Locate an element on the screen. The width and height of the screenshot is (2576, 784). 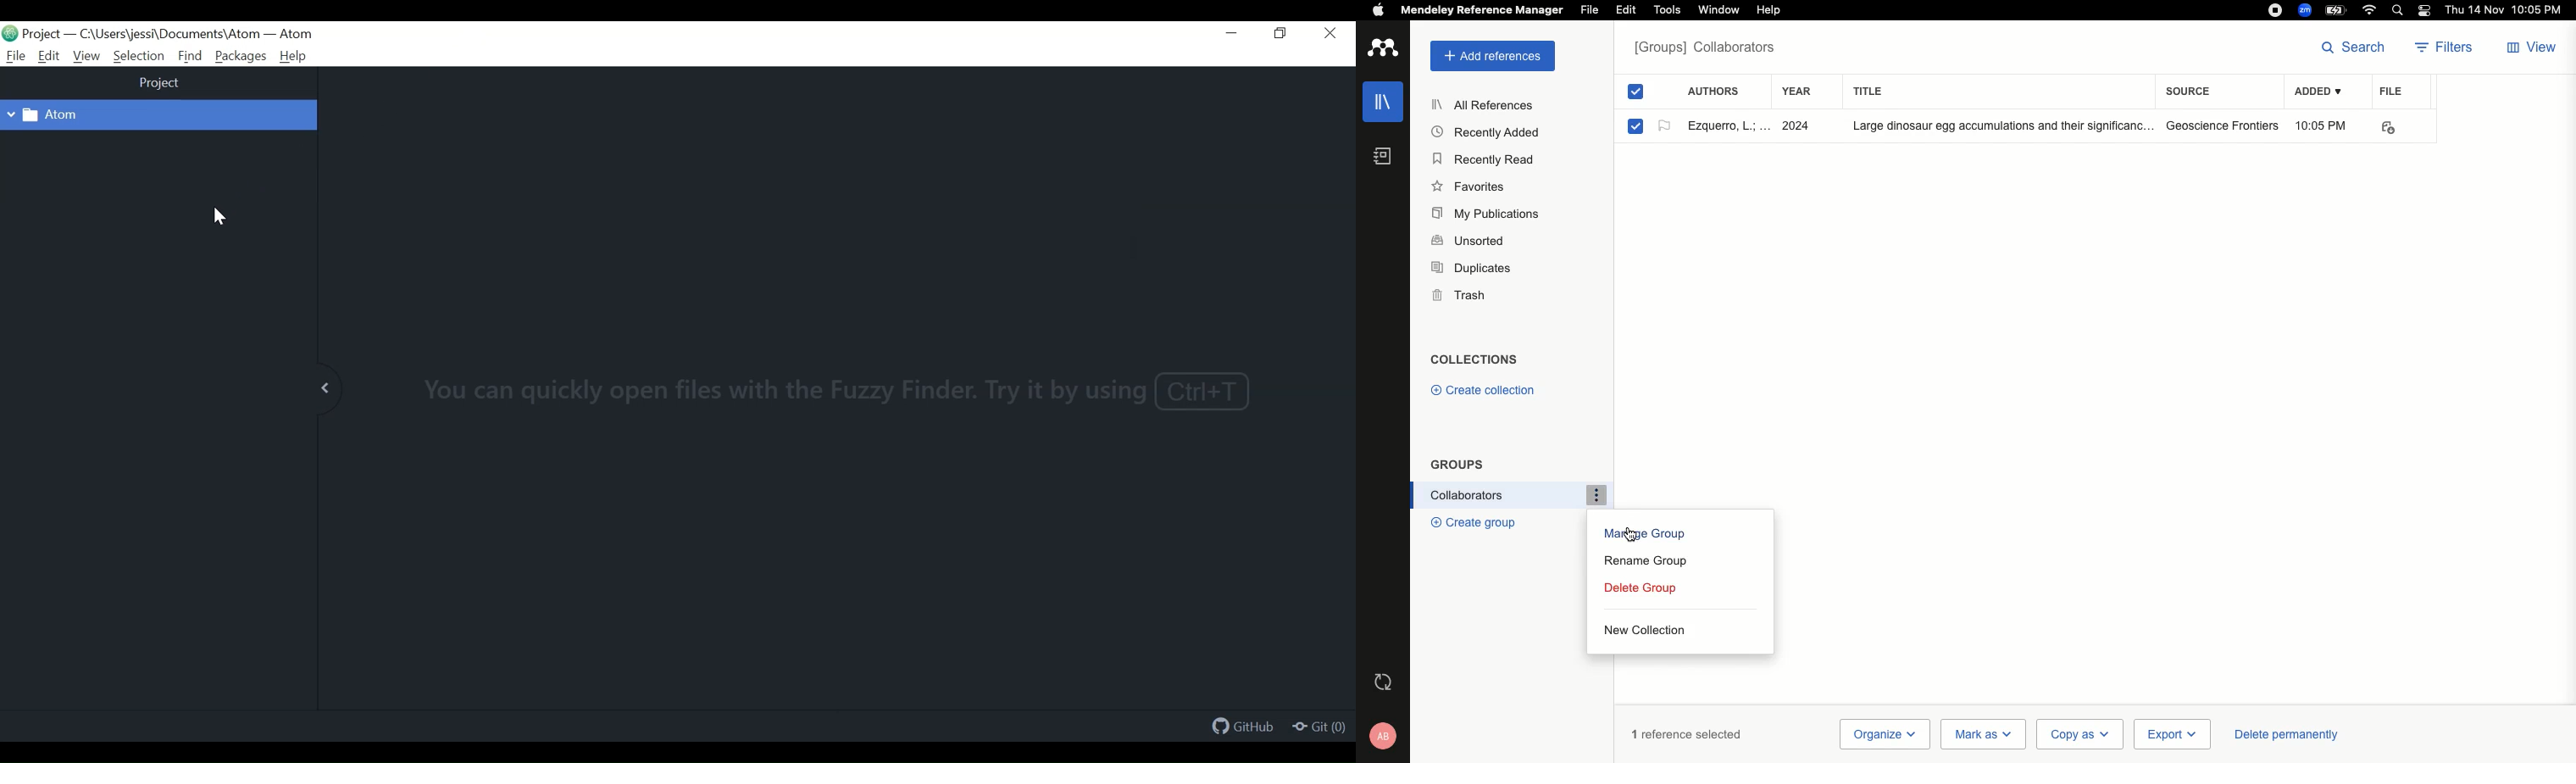
Find is located at coordinates (191, 56).